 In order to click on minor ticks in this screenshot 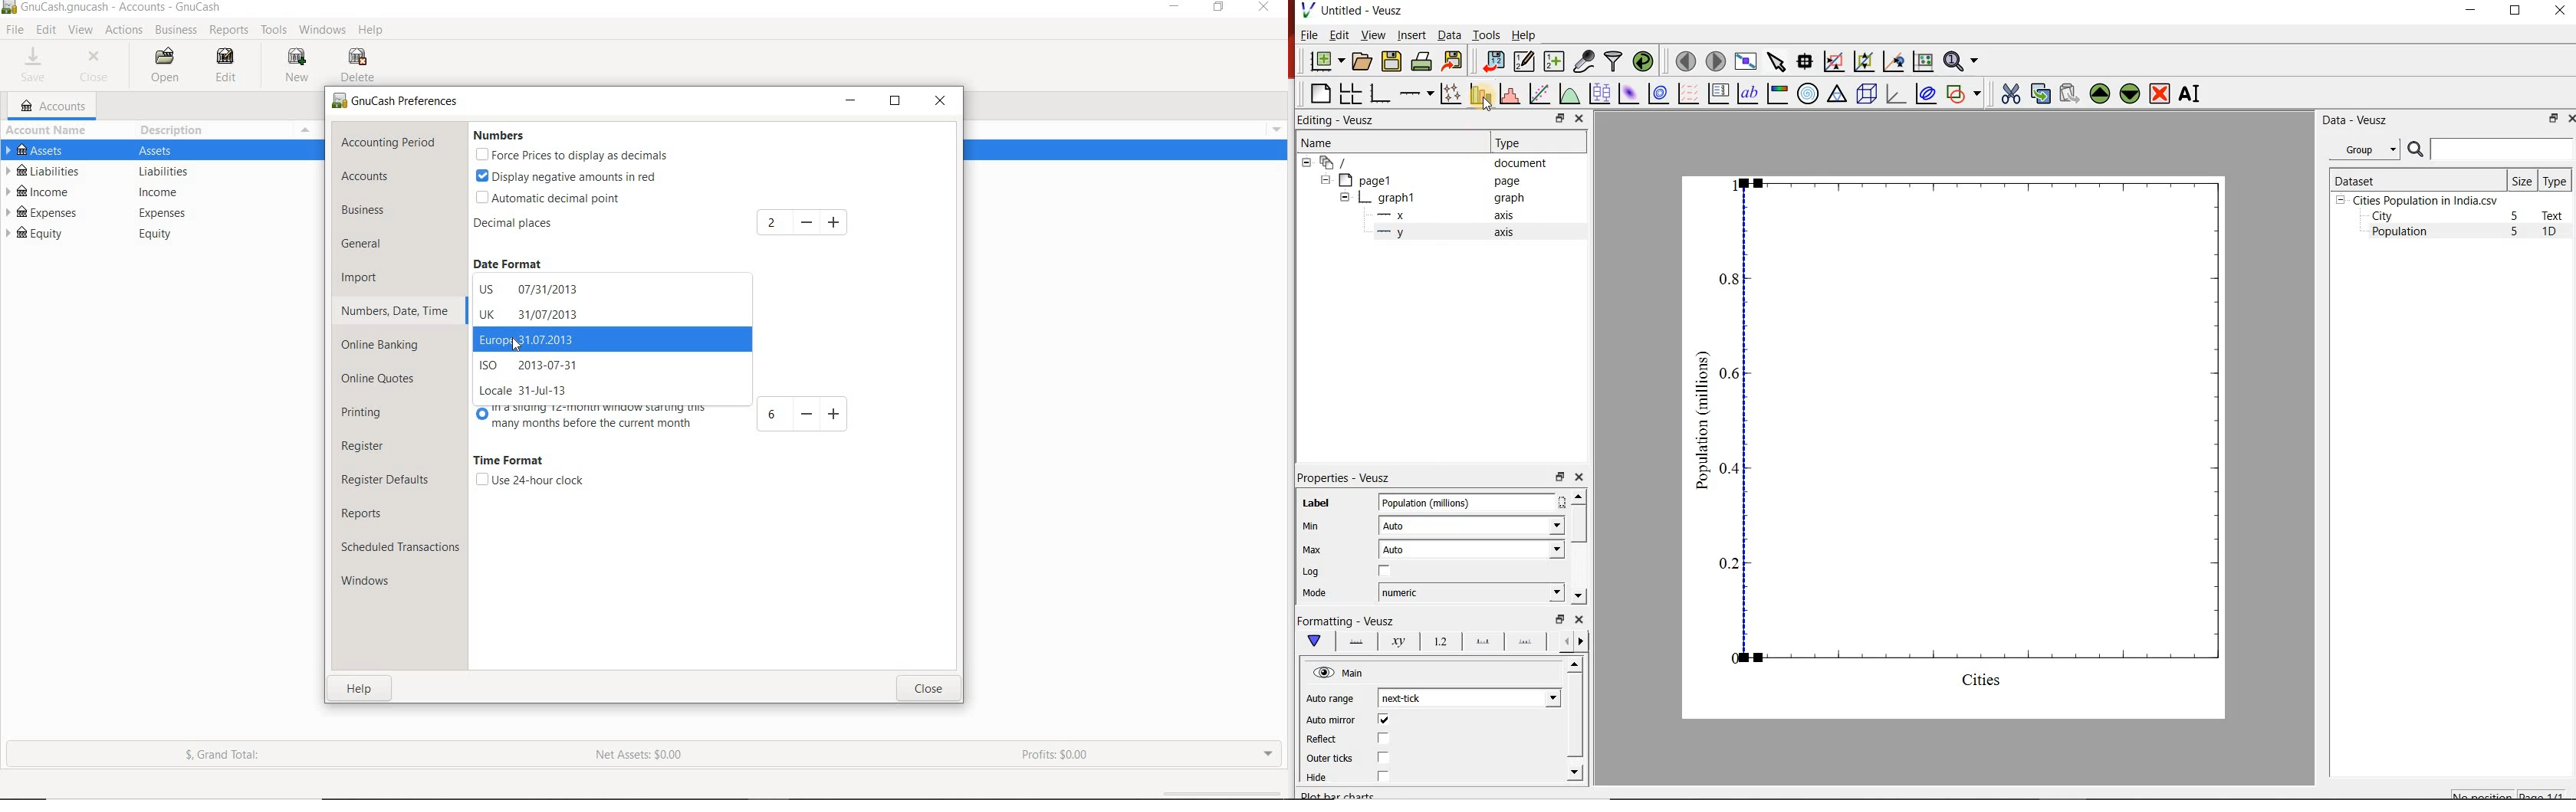, I will do `click(1526, 642)`.